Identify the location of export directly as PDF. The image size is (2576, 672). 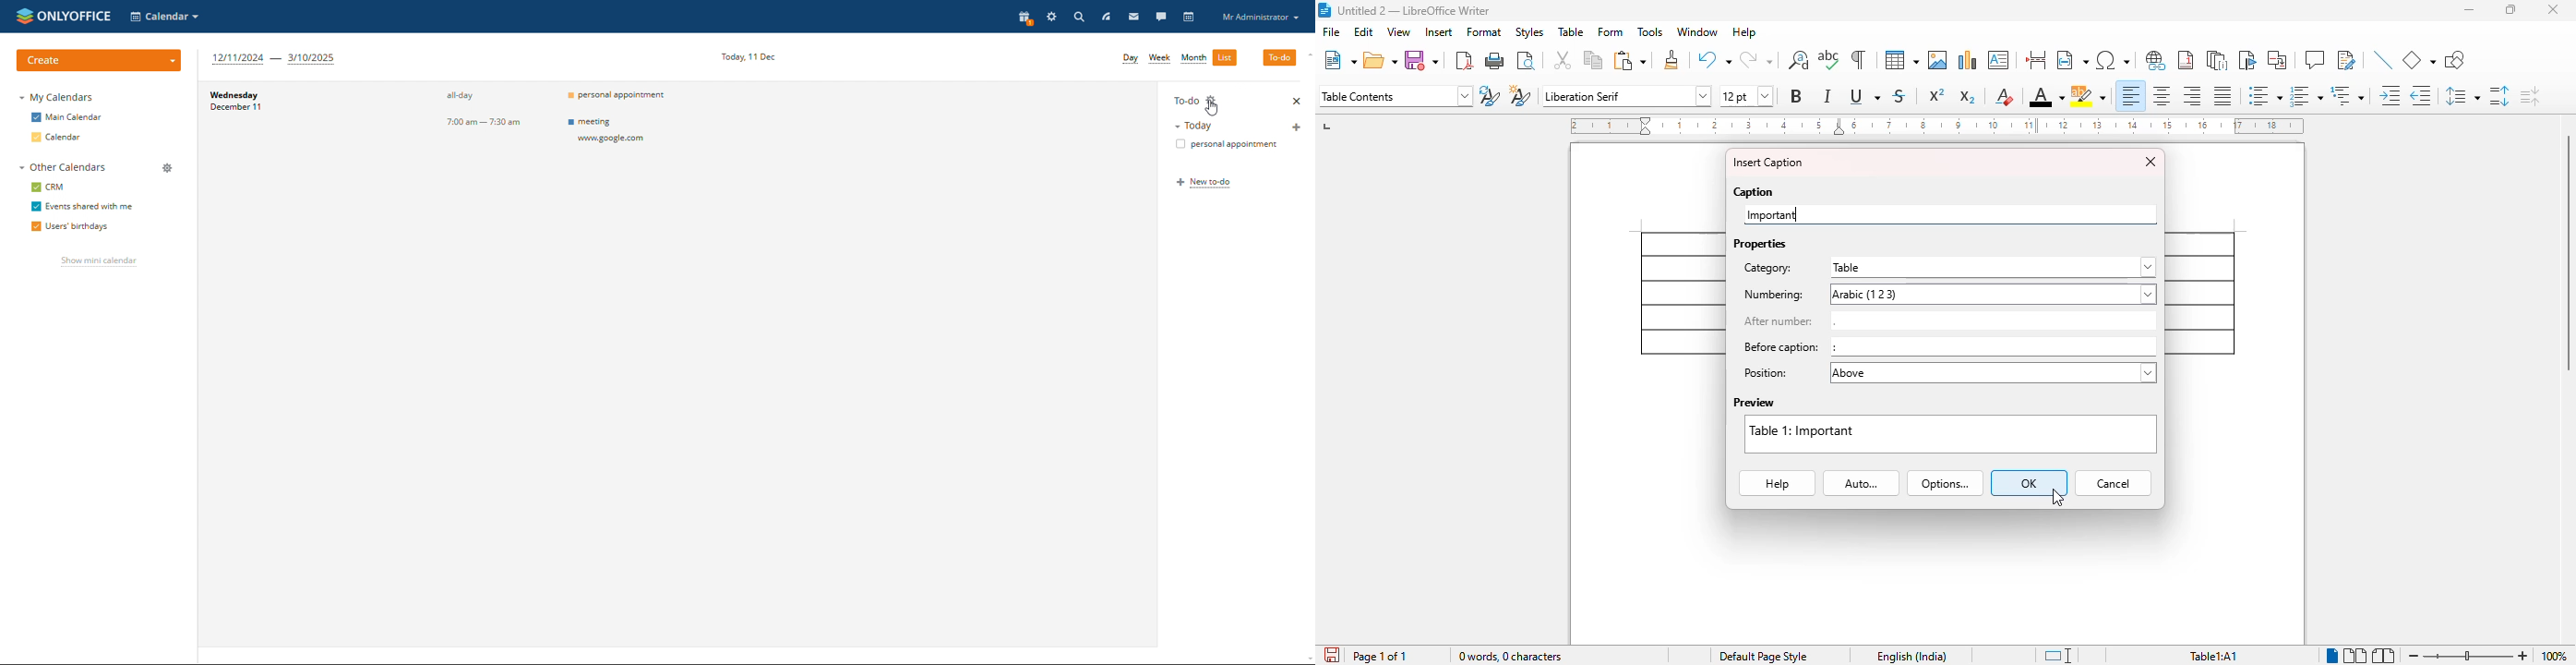
(1464, 61).